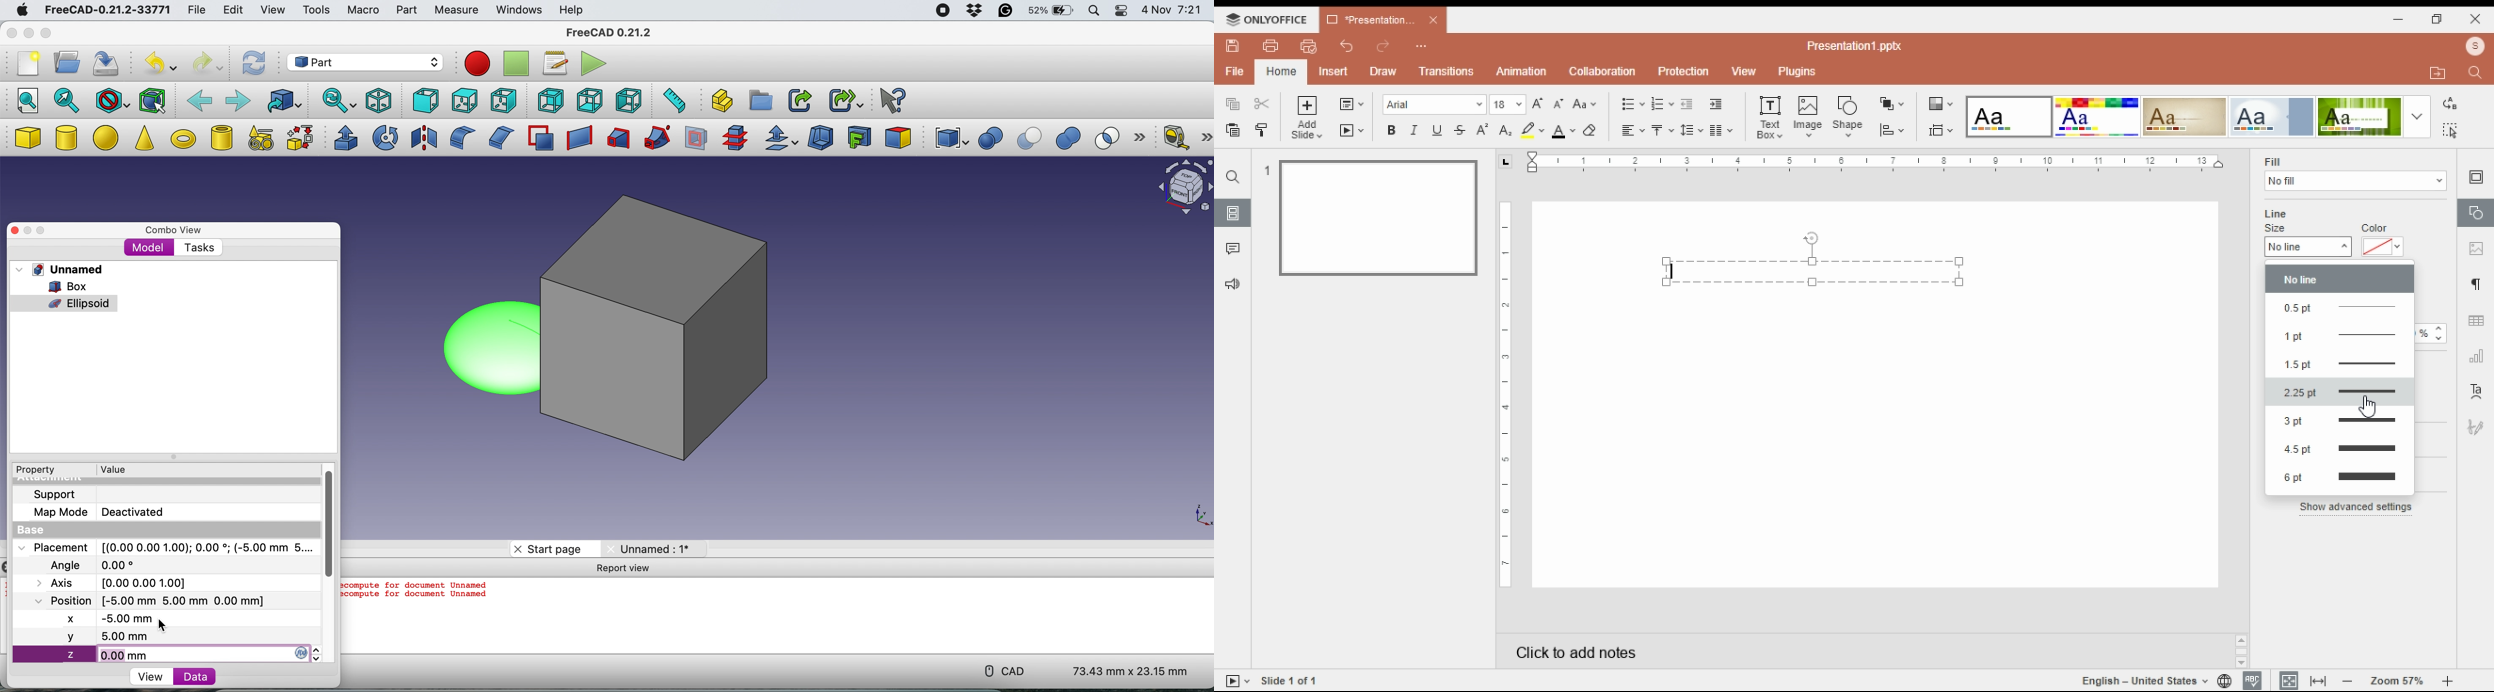 This screenshot has height=700, width=2520. What do you see at coordinates (146, 600) in the screenshot?
I see `Position [-5.00 mm 0.00 mm 0.00 mm]` at bounding box center [146, 600].